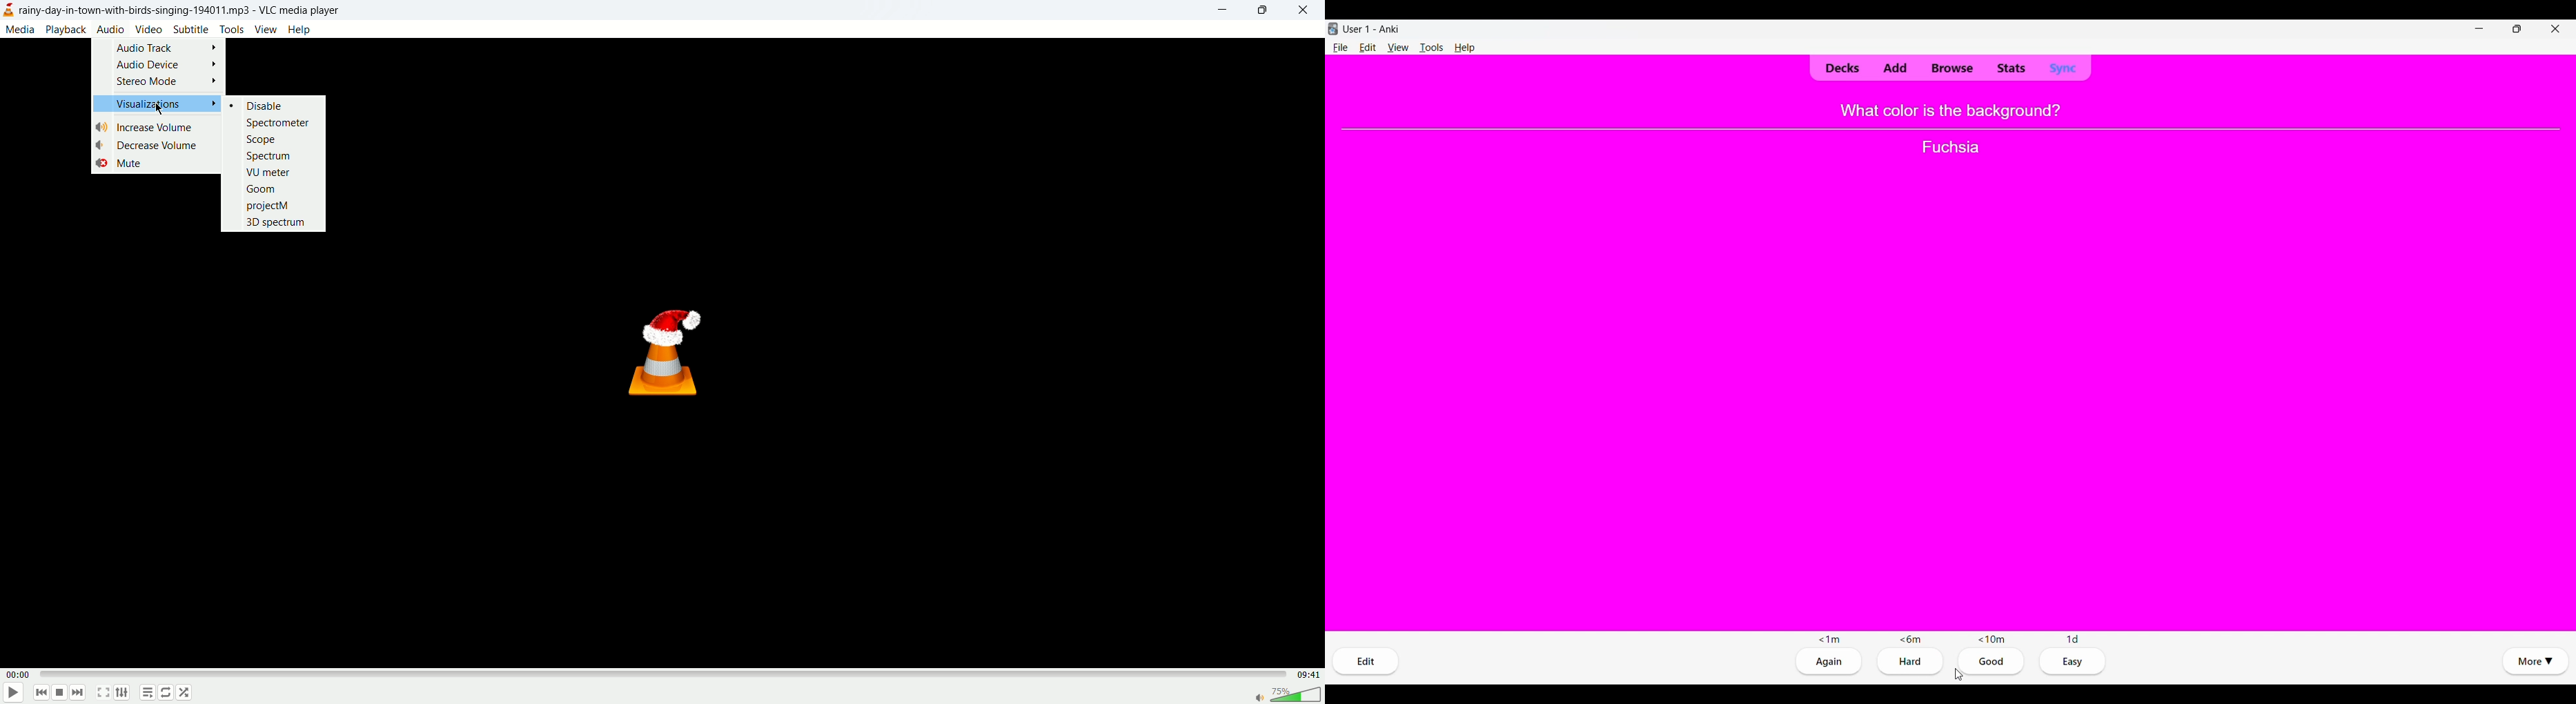  What do you see at coordinates (81, 694) in the screenshot?
I see `next` at bounding box center [81, 694].